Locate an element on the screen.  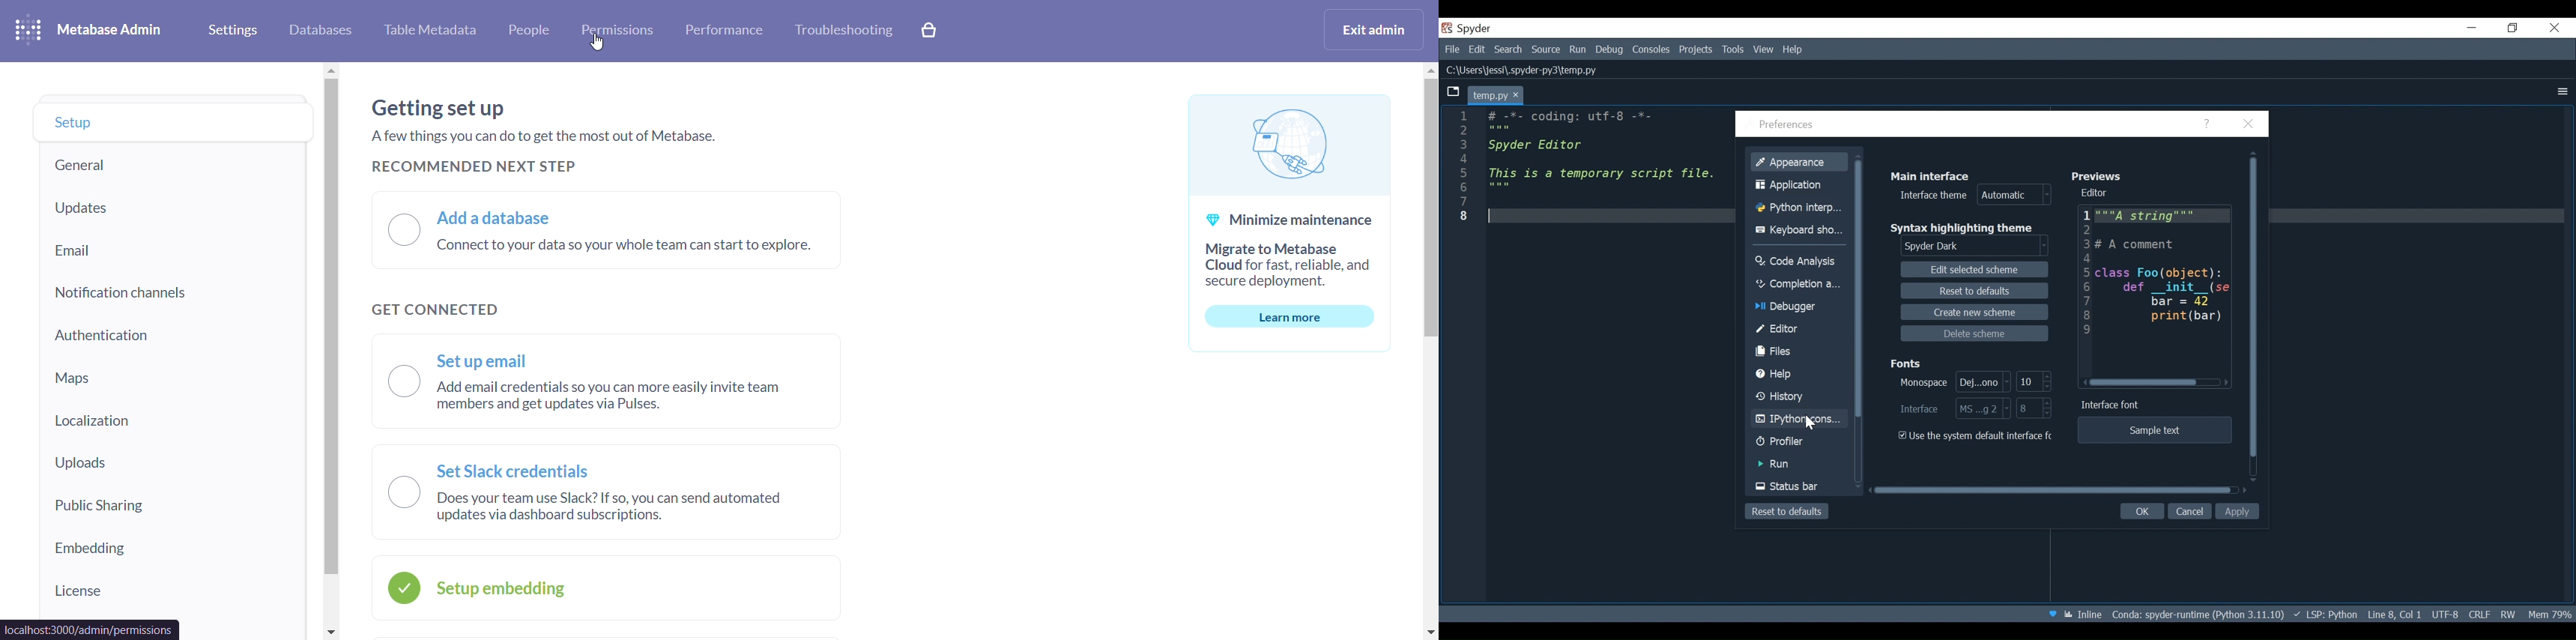
table metadata is located at coordinates (429, 28).